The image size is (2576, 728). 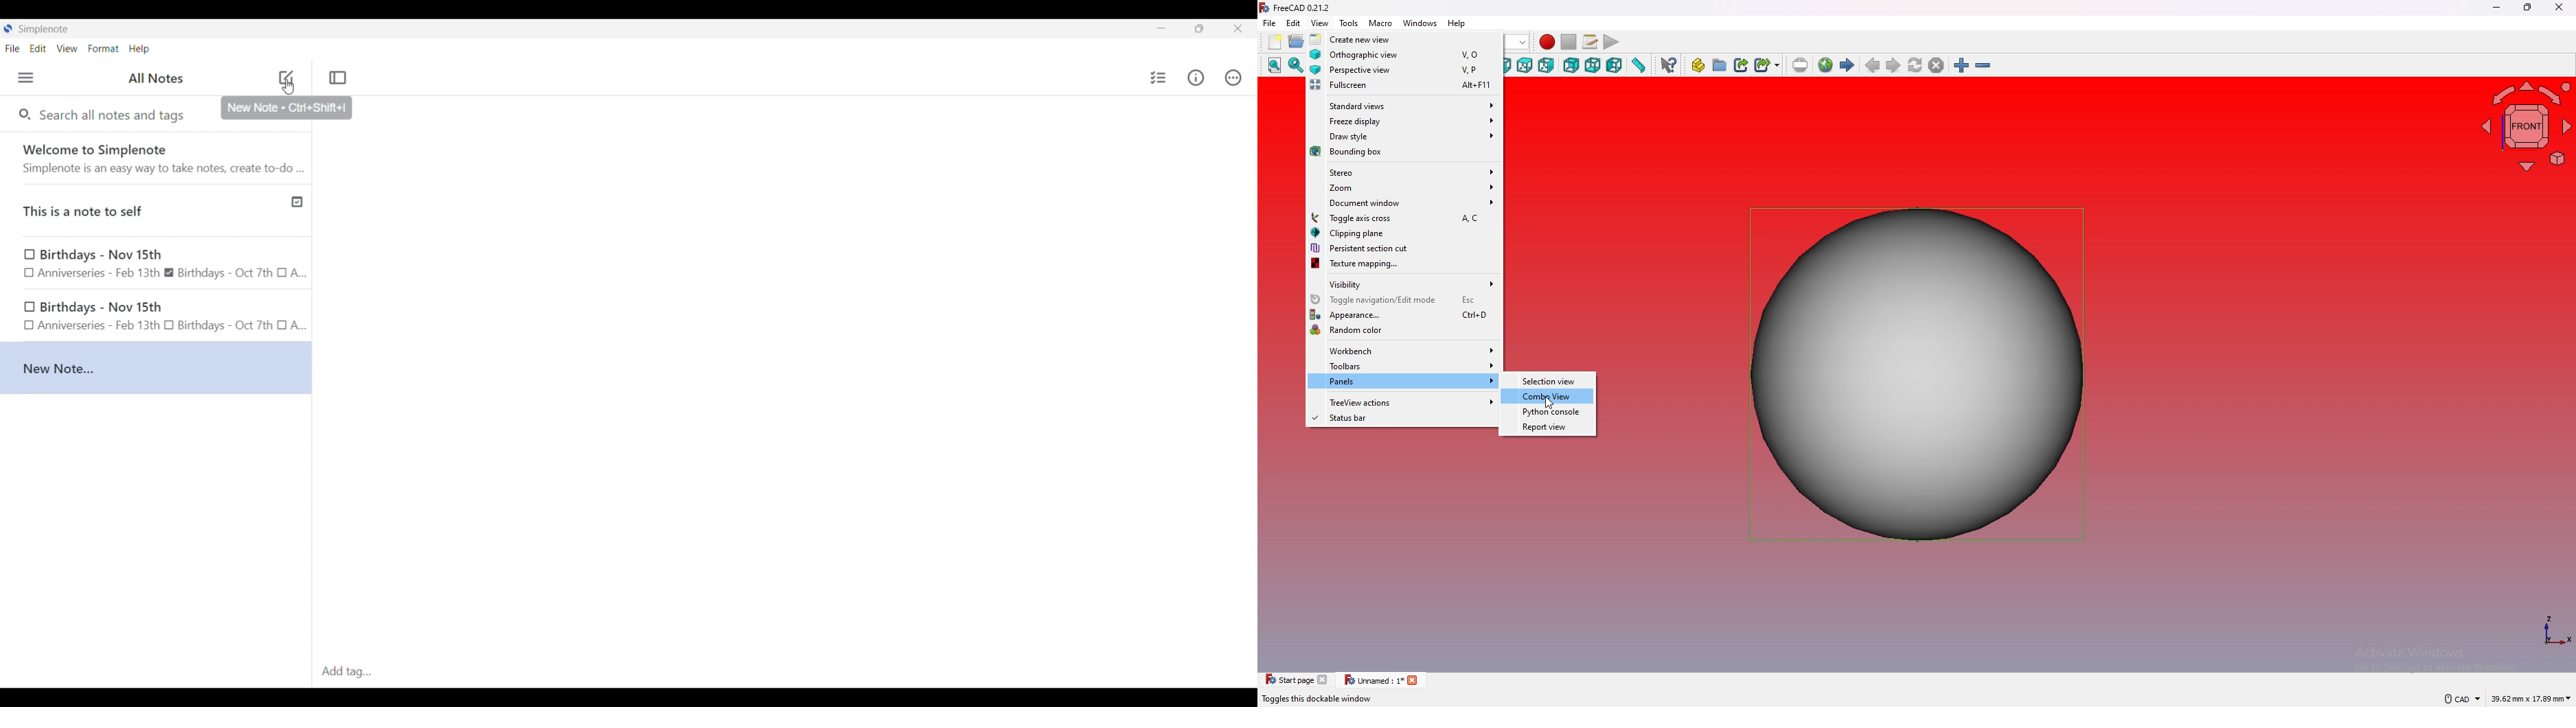 I want to click on create sublink, so click(x=1767, y=65).